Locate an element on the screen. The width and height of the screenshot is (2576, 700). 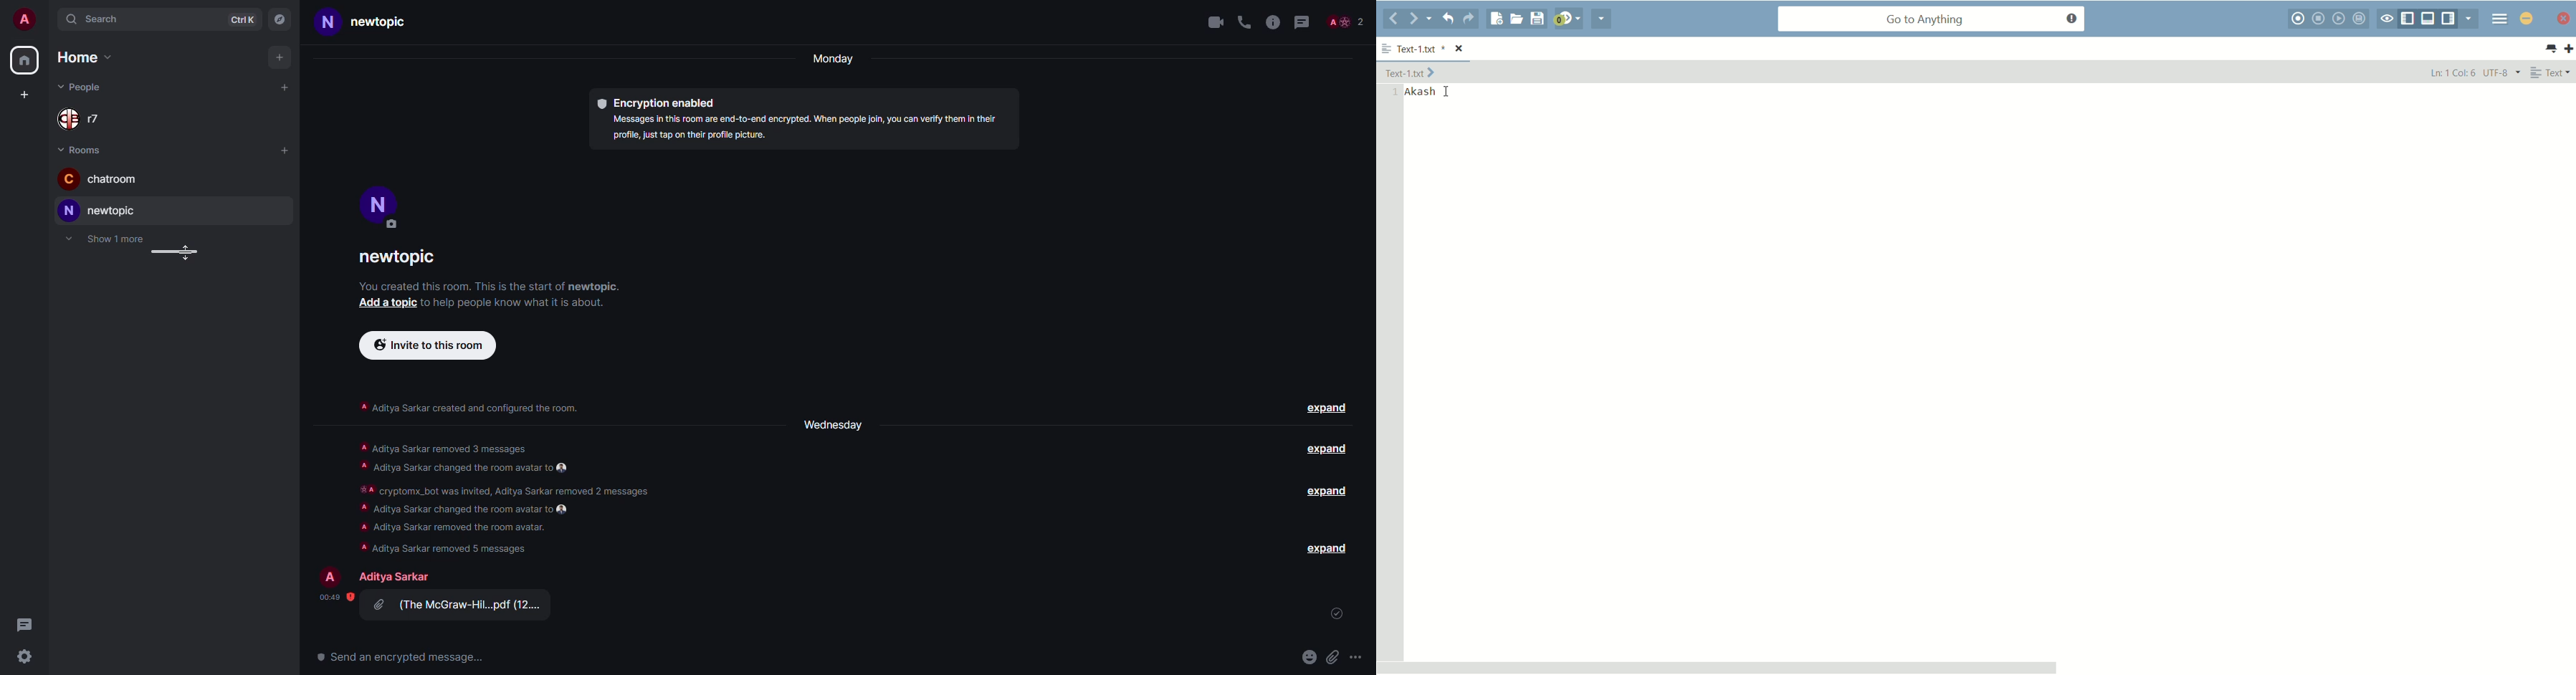
chatroom is located at coordinates (105, 179).